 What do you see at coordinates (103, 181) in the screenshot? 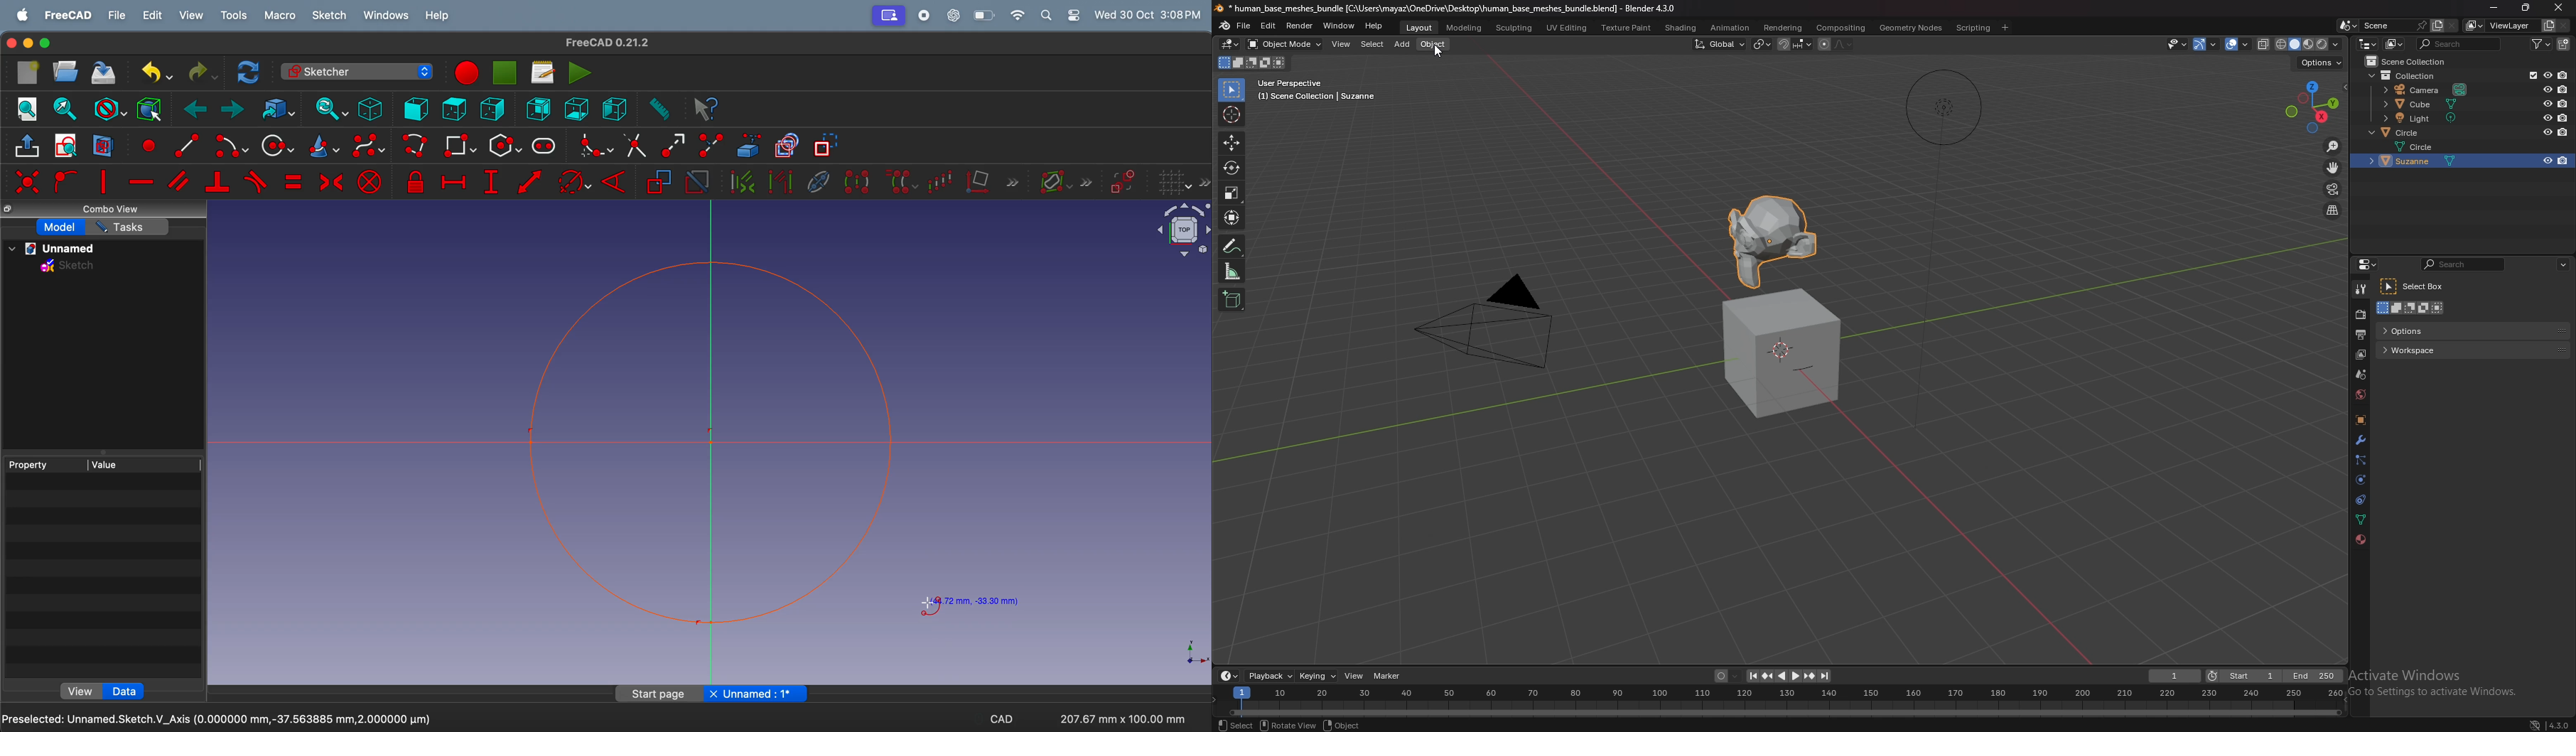
I see `constrain point vertical` at bounding box center [103, 181].